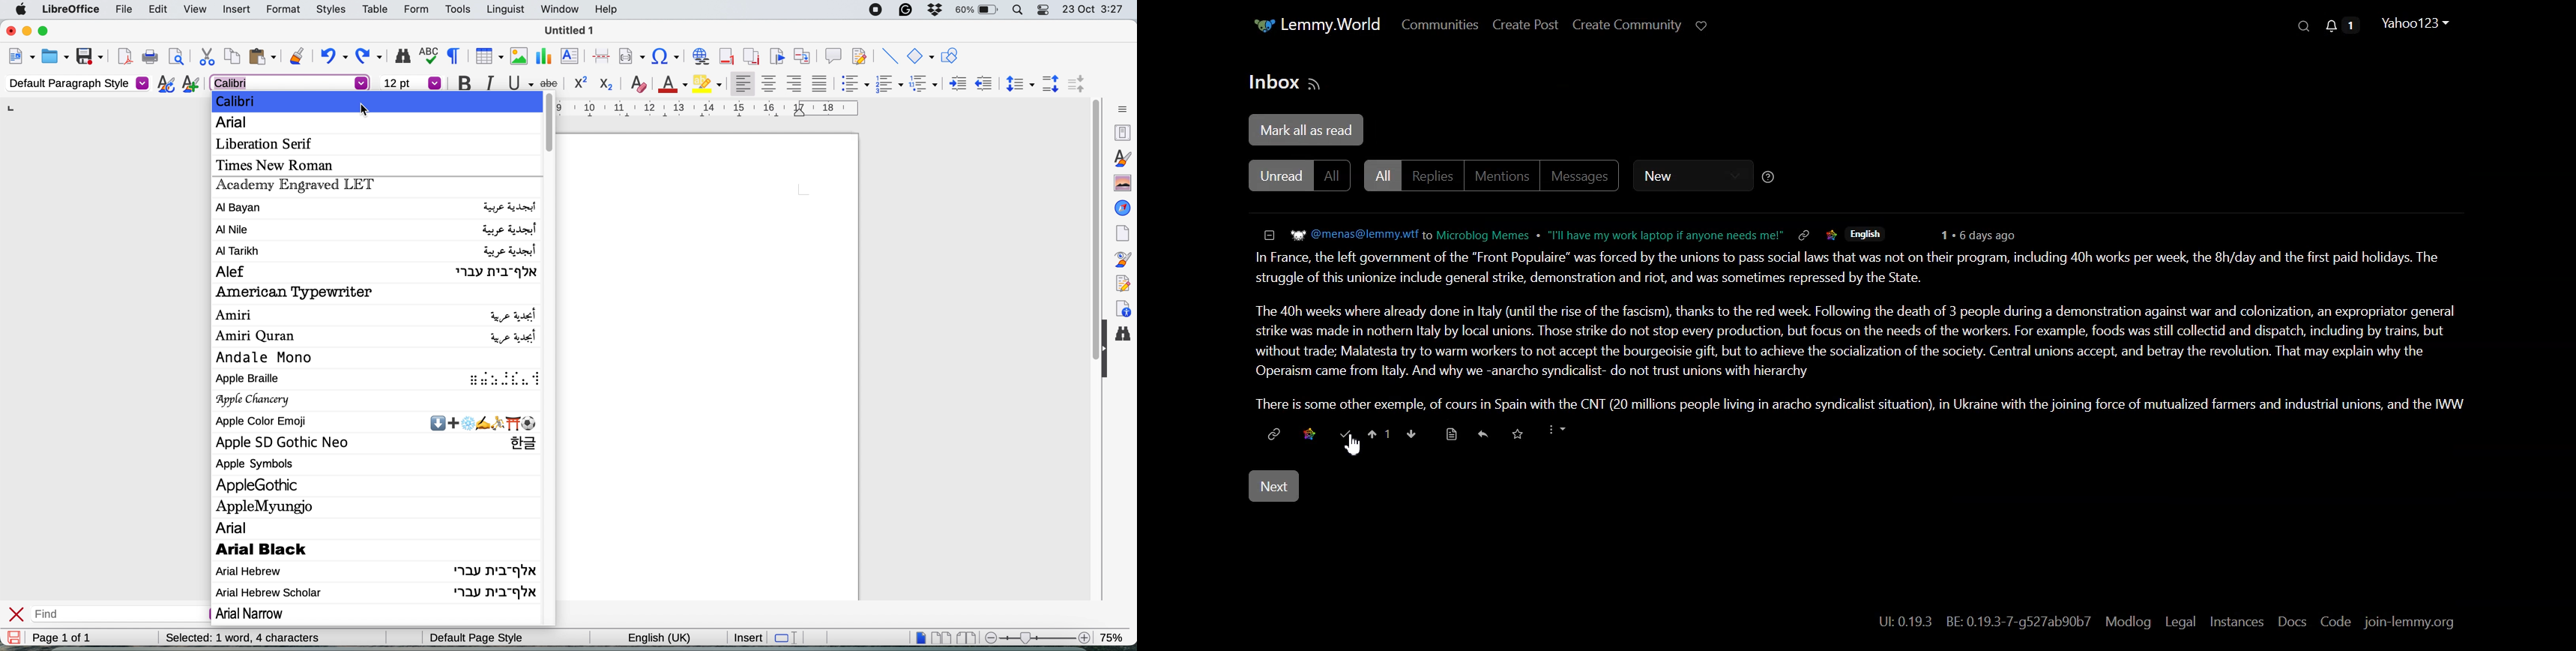 The height and width of the screenshot is (672, 2576). Describe the element at coordinates (122, 57) in the screenshot. I see `export as pdf` at that location.